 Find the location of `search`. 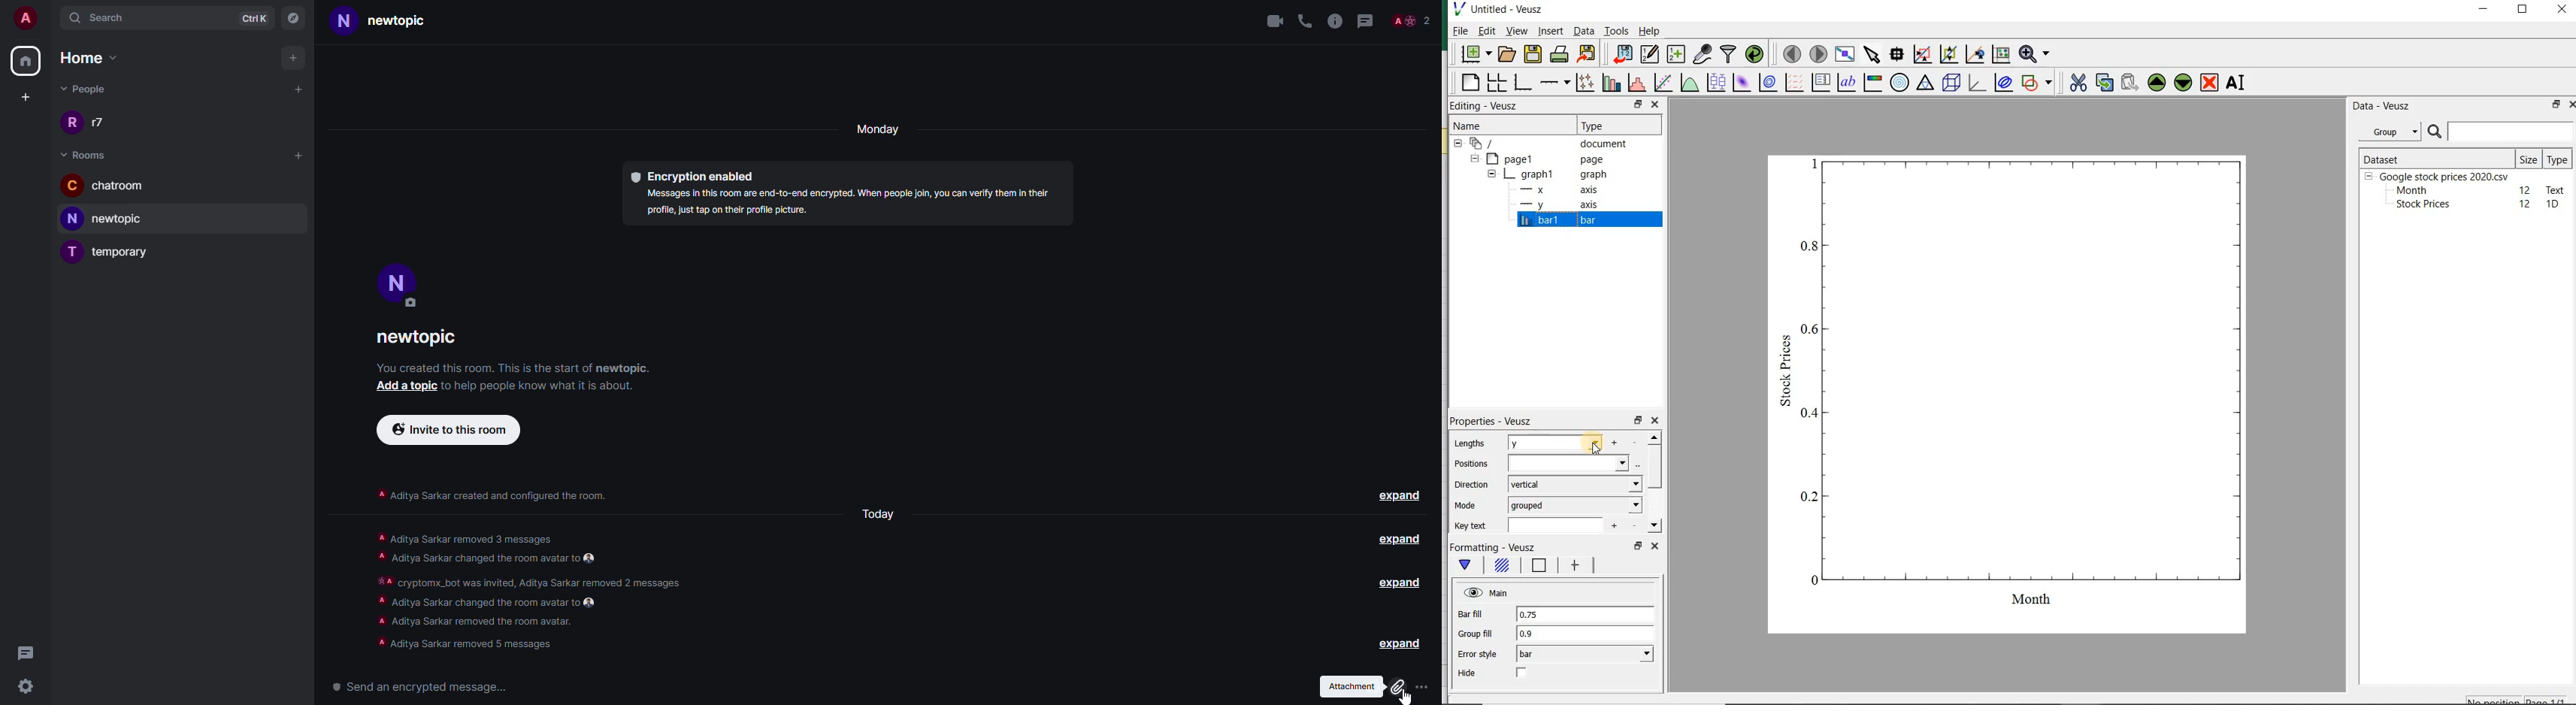

search is located at coordinates (110, 17).